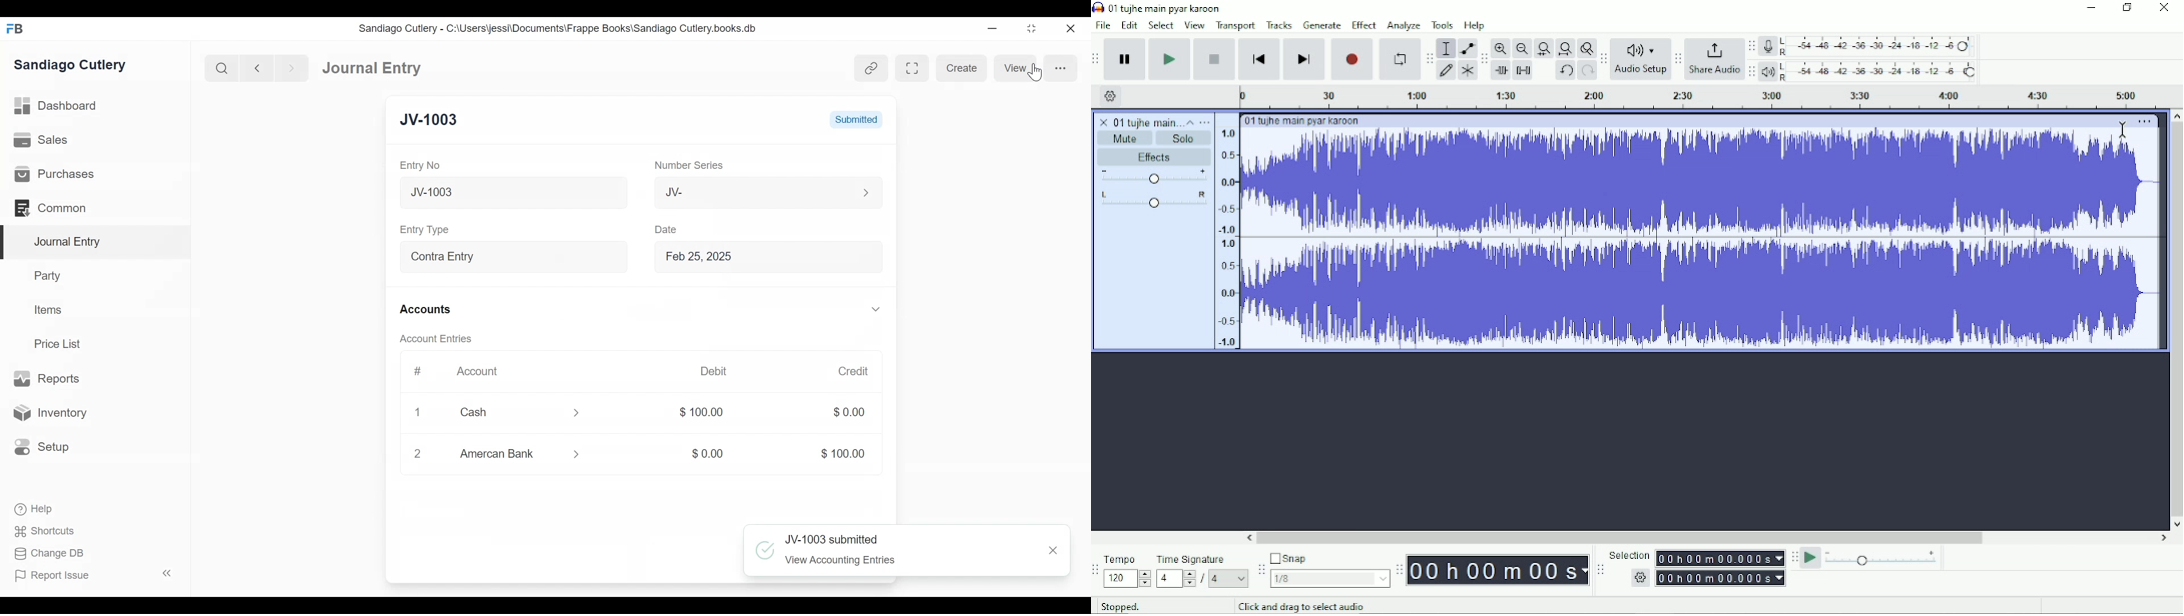 The image size is (2184, 616). What do you see at coordinates (1280, 25) in the screenshot?
I see `Tracks` at bounding box center [1280, 25].